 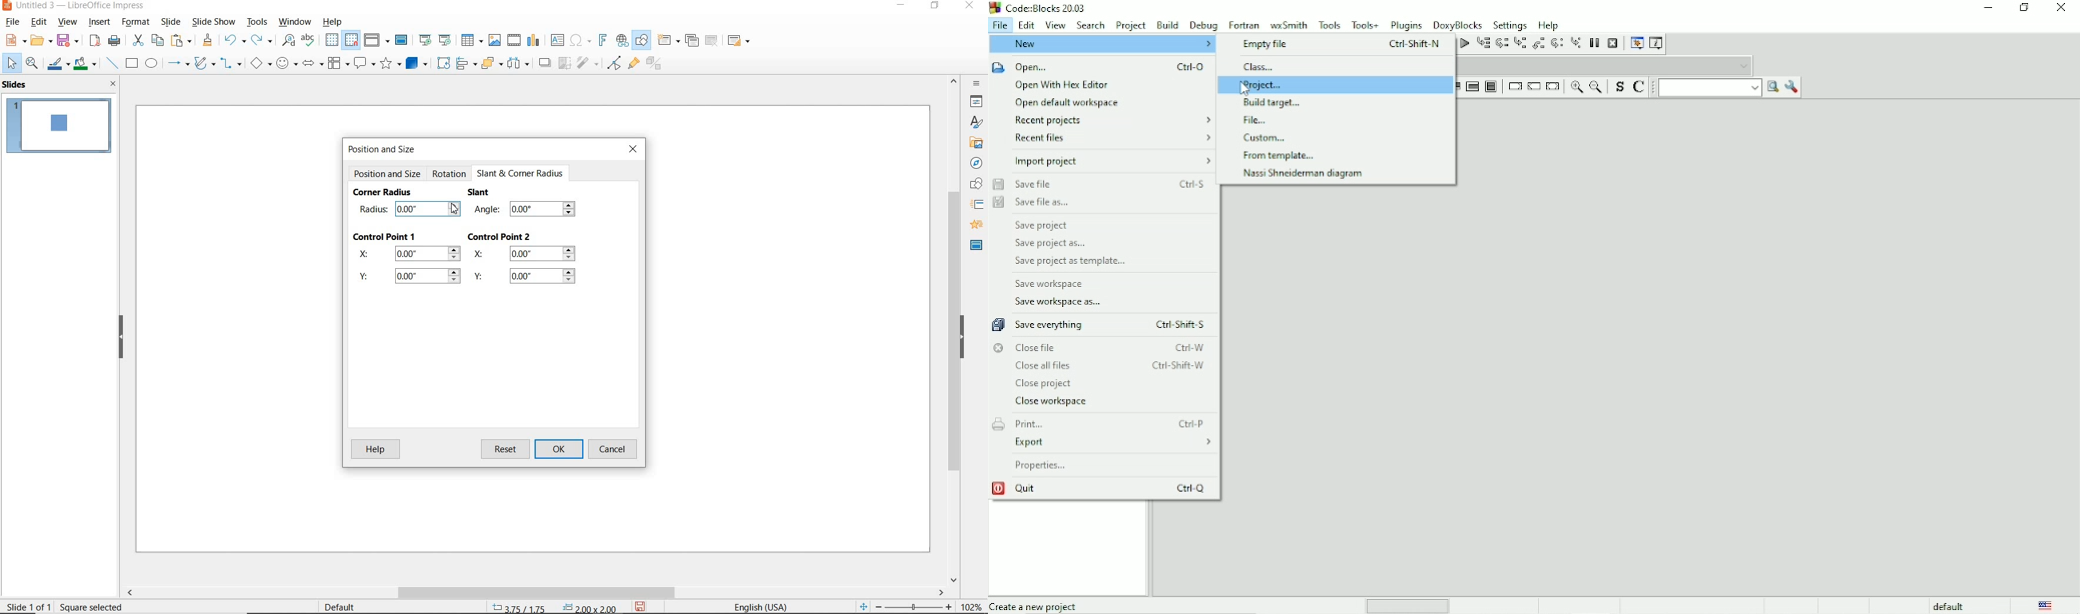 I want to click on arrange, so click(x=492, y=65).